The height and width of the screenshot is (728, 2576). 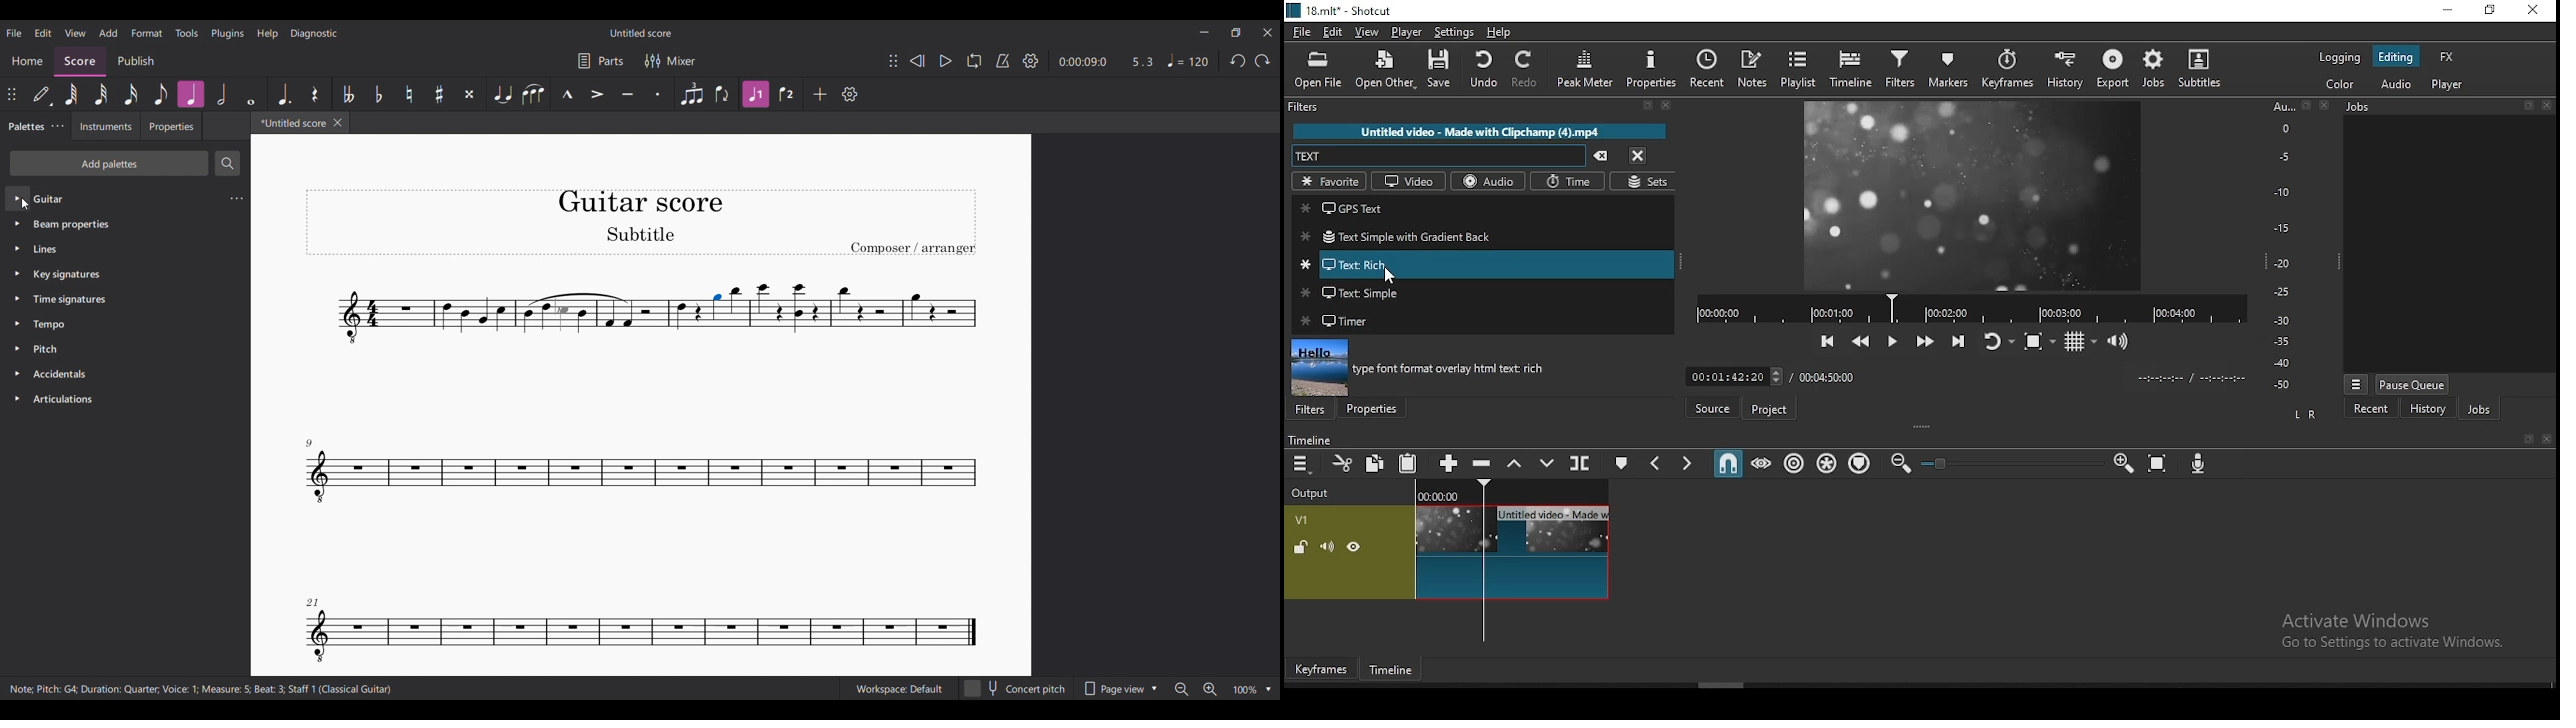 What do you see at coordinates (2546, 439) in the screenshot?
I see `Close` at bounding box center [2546, 439].